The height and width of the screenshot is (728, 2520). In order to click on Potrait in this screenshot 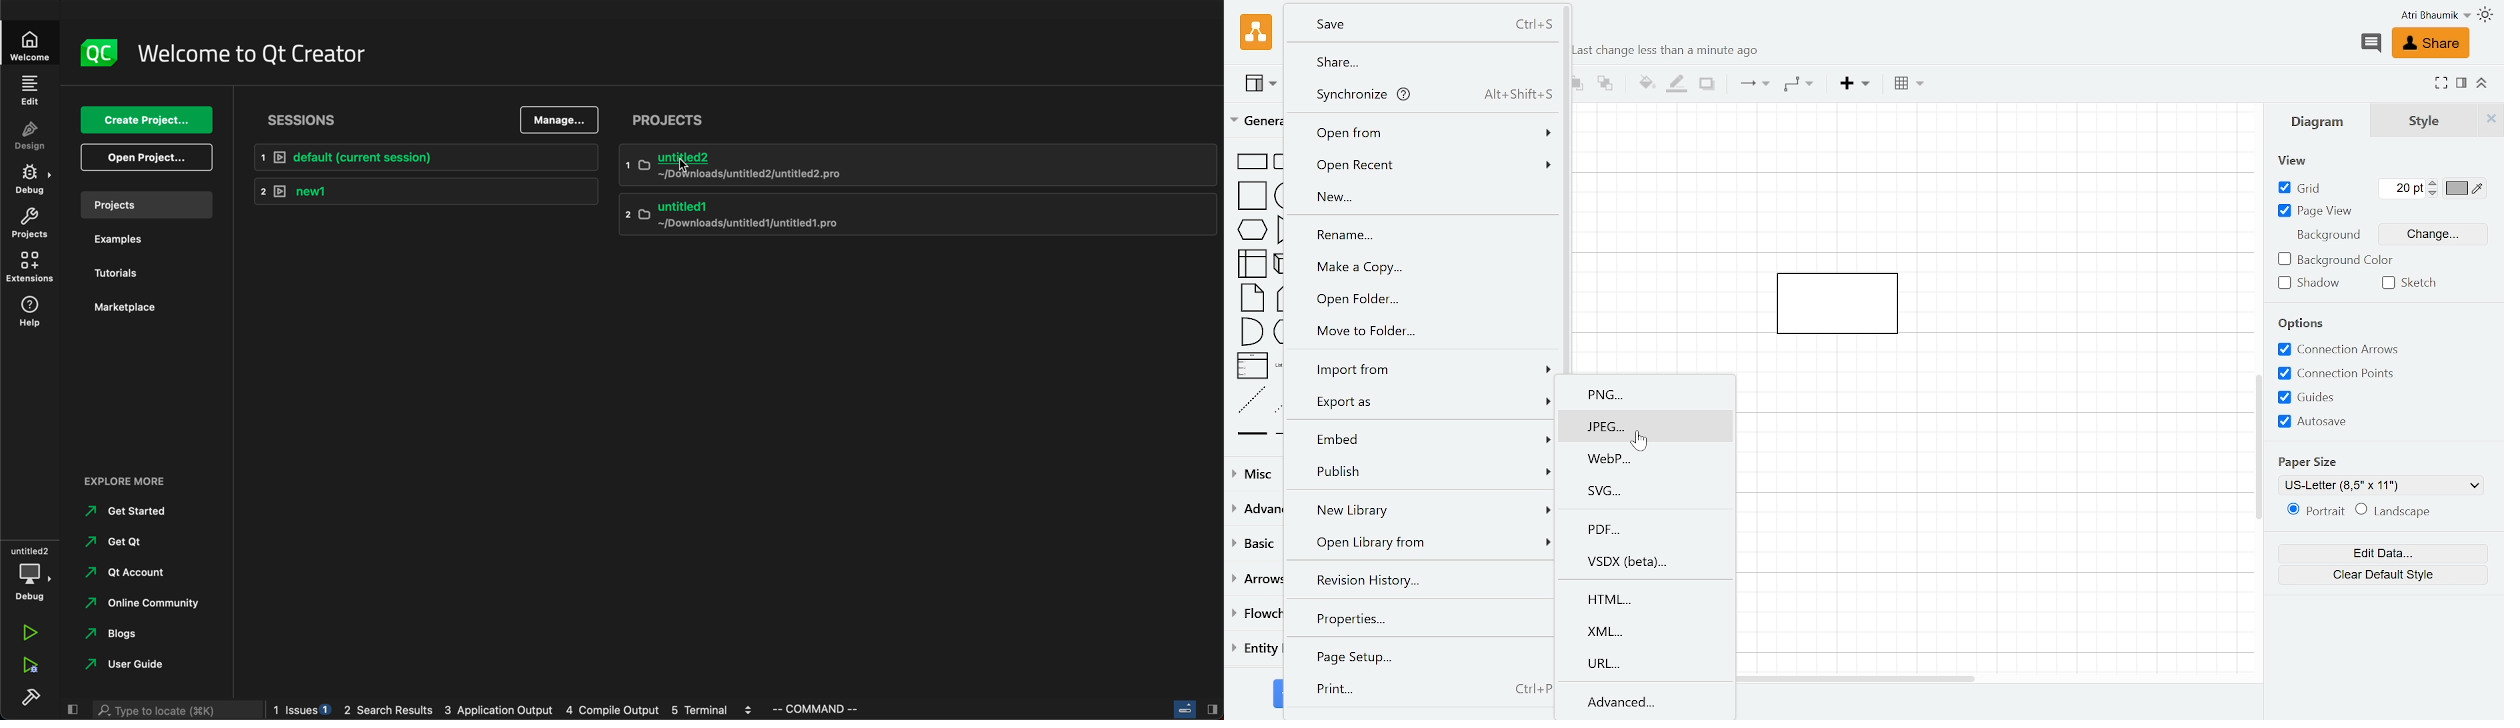, I will do `click(2314, 510)`.